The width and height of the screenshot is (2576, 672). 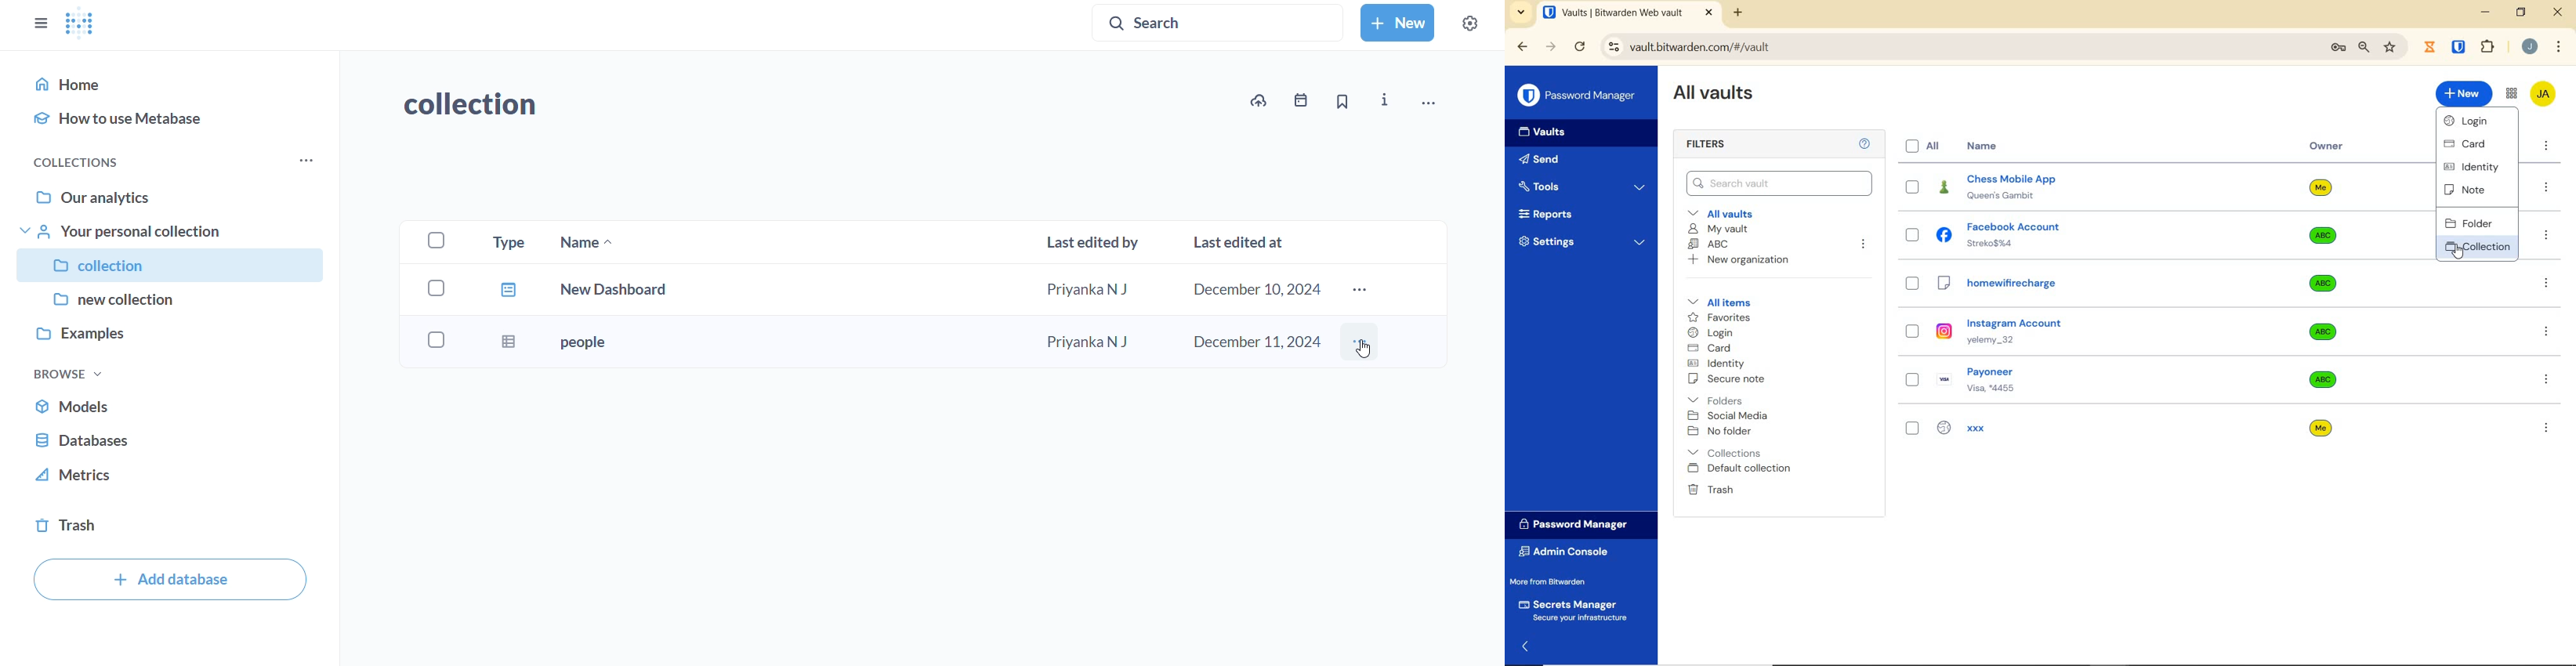 I want to click on folder, so click(x=2475, y=223).